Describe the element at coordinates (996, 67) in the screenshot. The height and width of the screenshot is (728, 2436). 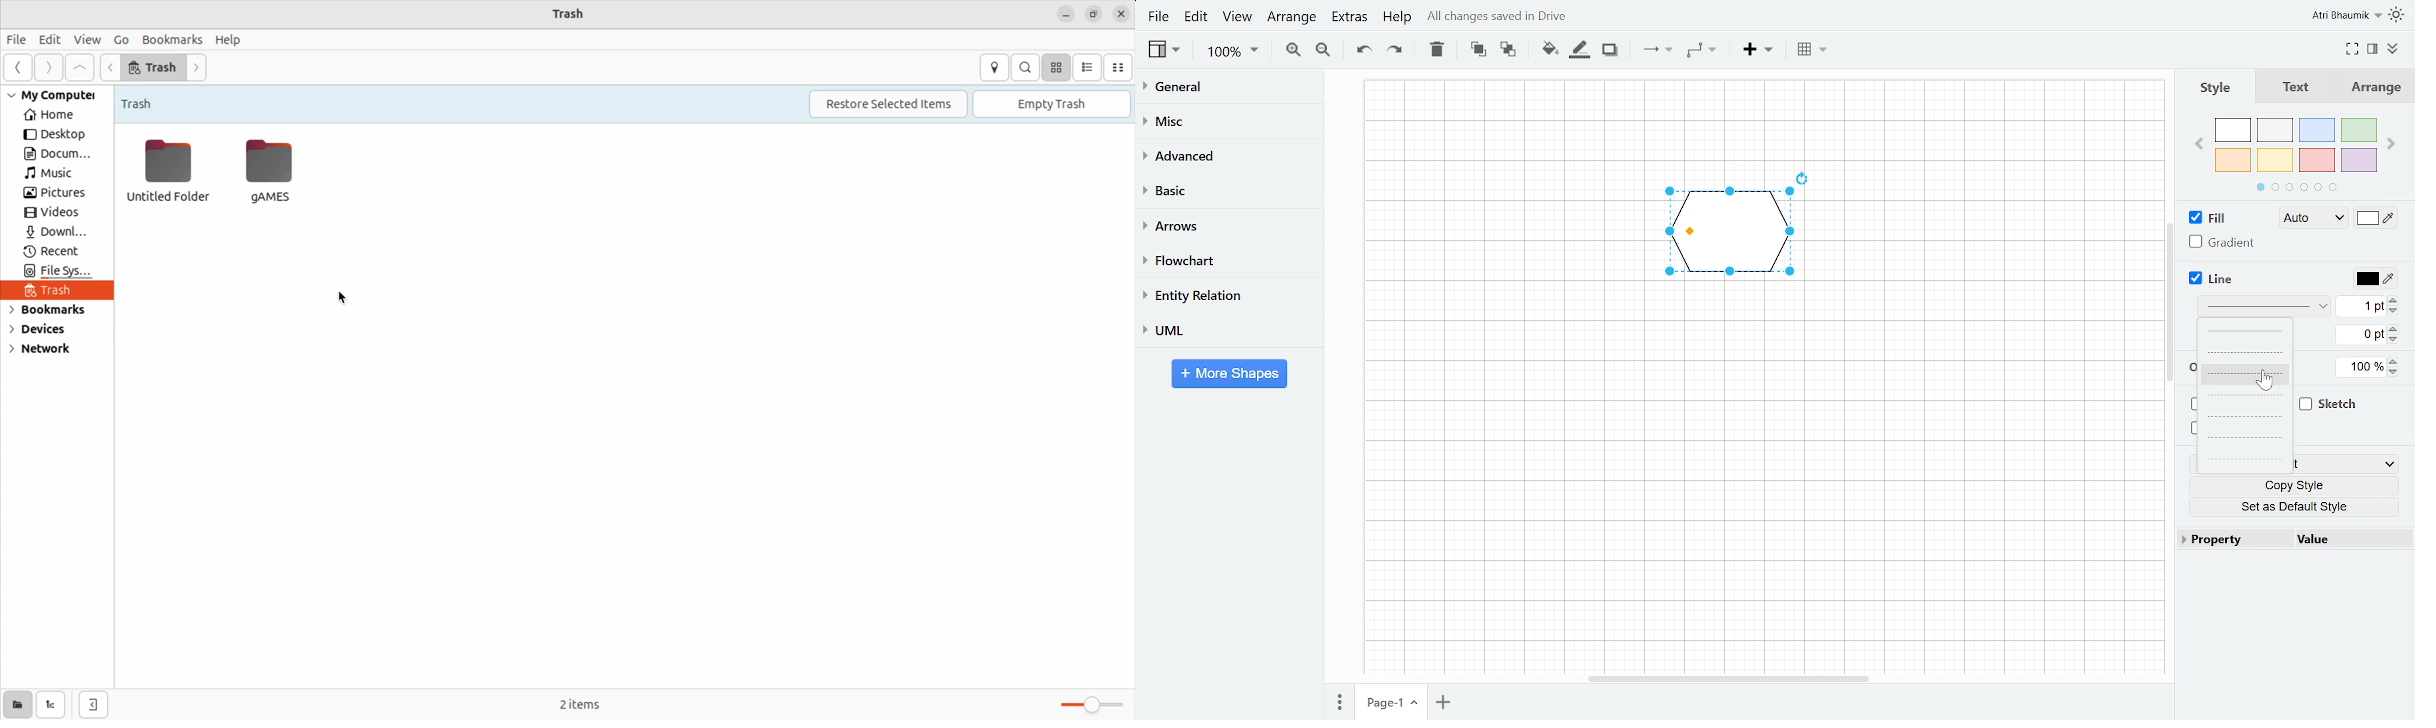
I see `location` at that location.